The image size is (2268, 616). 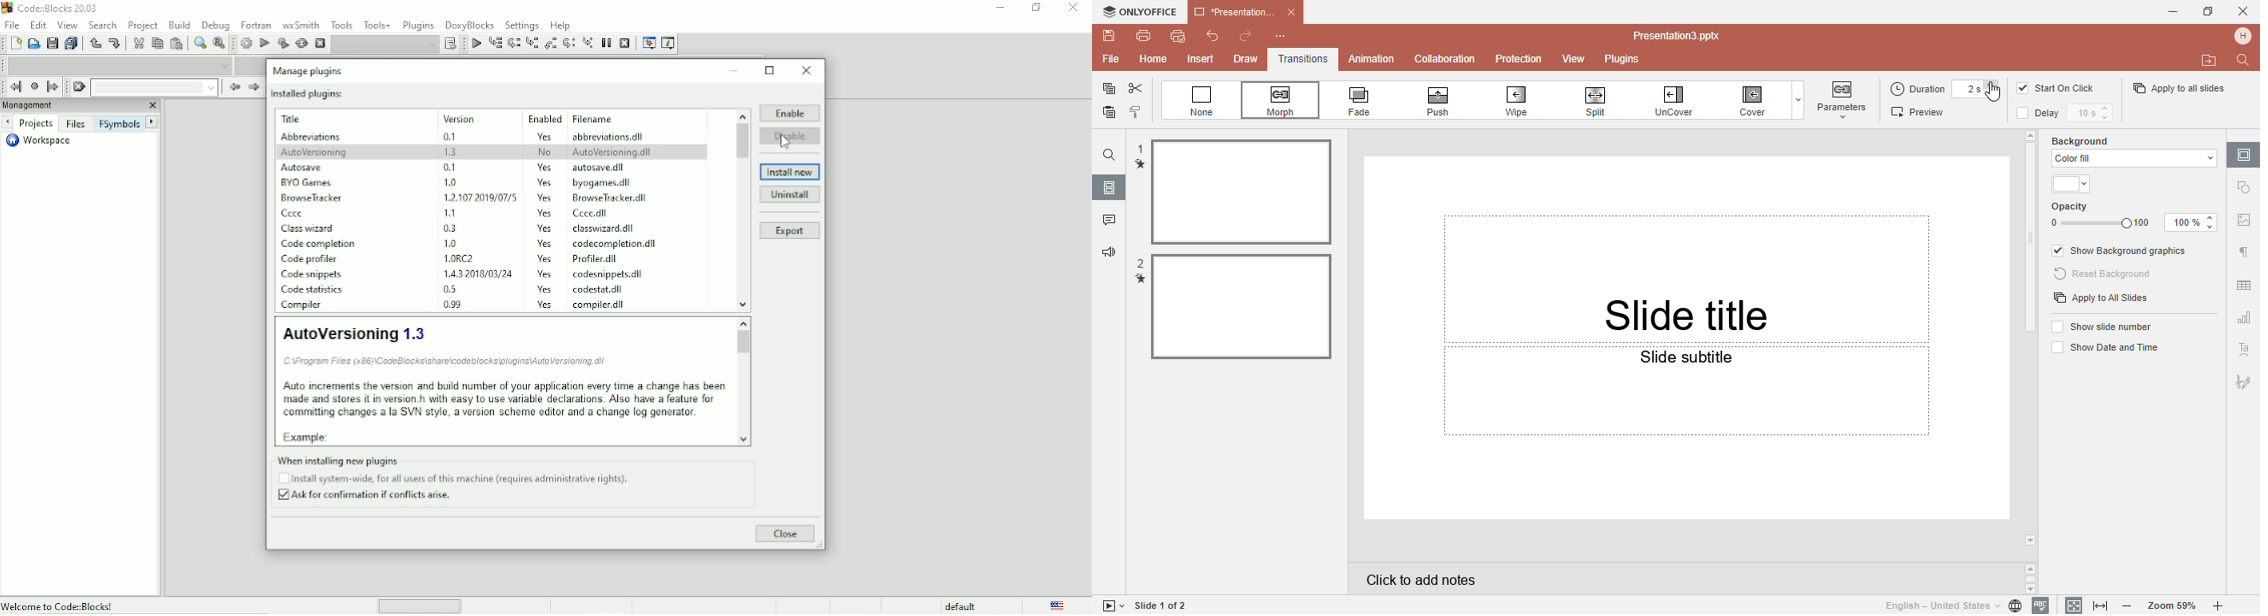 What do you see at coordinates (78, 87) in the screenshot?
I see `Clear` at bounding box center [78, 87].